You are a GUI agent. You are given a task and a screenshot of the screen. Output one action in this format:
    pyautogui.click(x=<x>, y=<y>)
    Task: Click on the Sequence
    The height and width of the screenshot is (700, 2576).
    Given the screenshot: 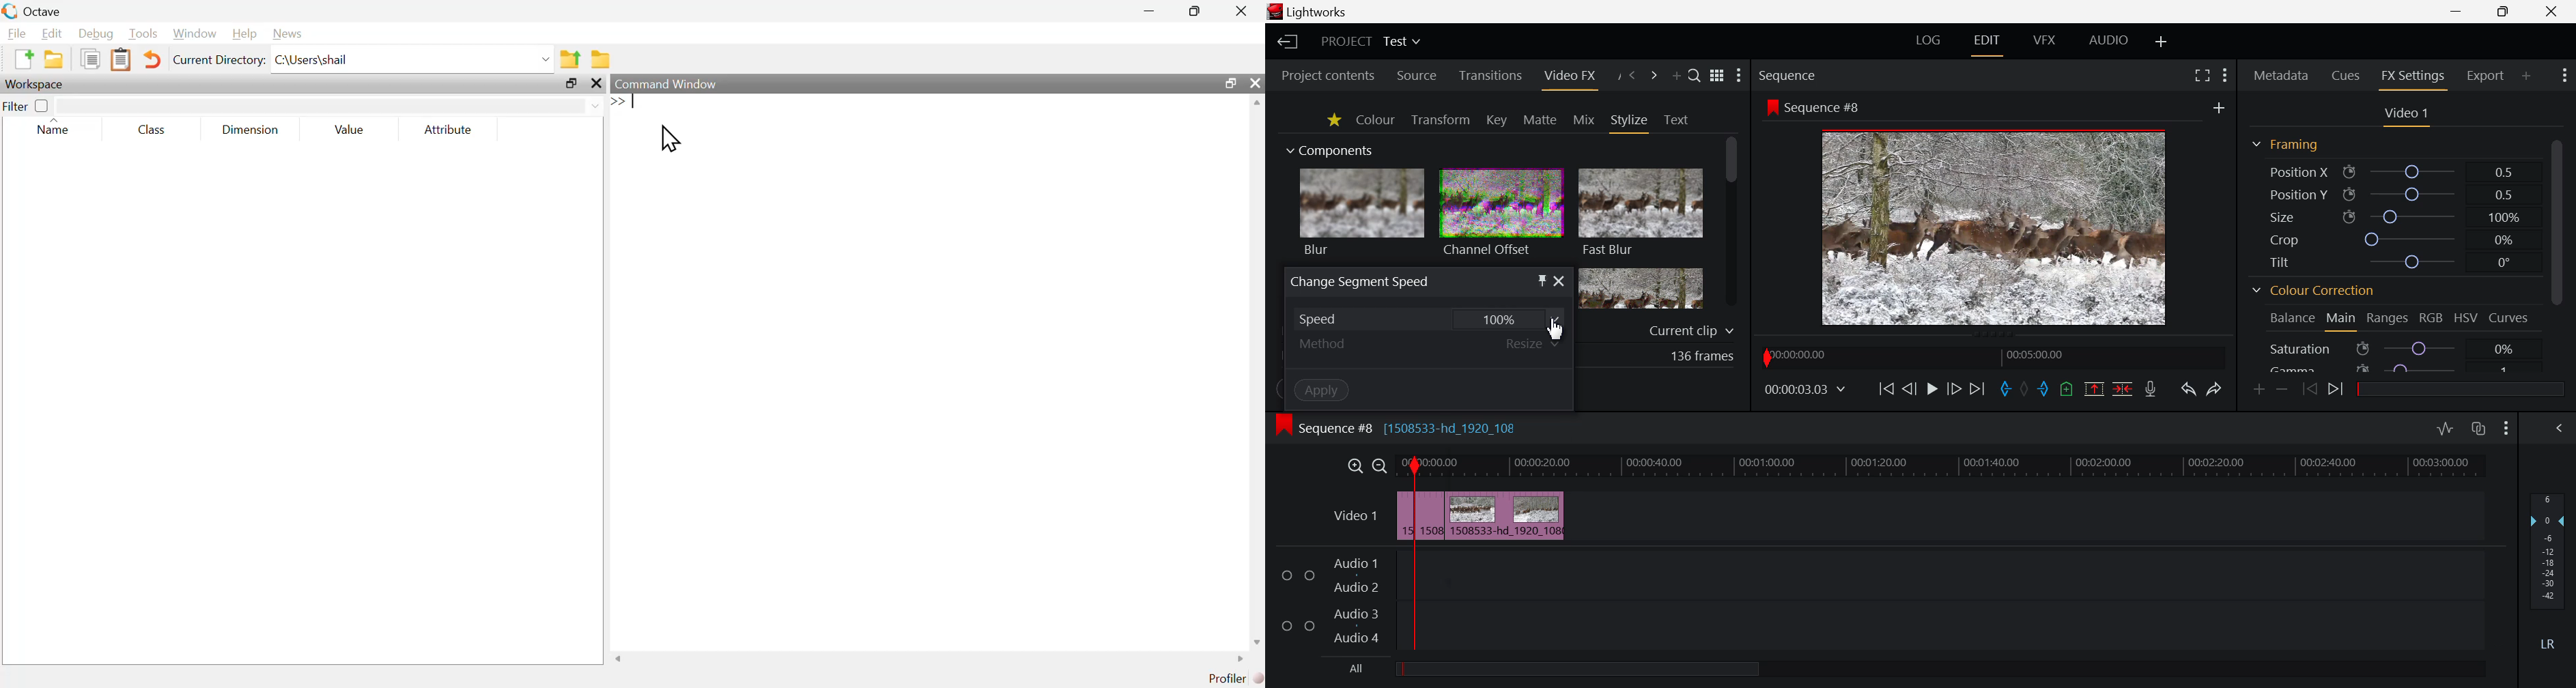 What is the action you would take?
    pyautogui.click(x=1813, y=74)
    